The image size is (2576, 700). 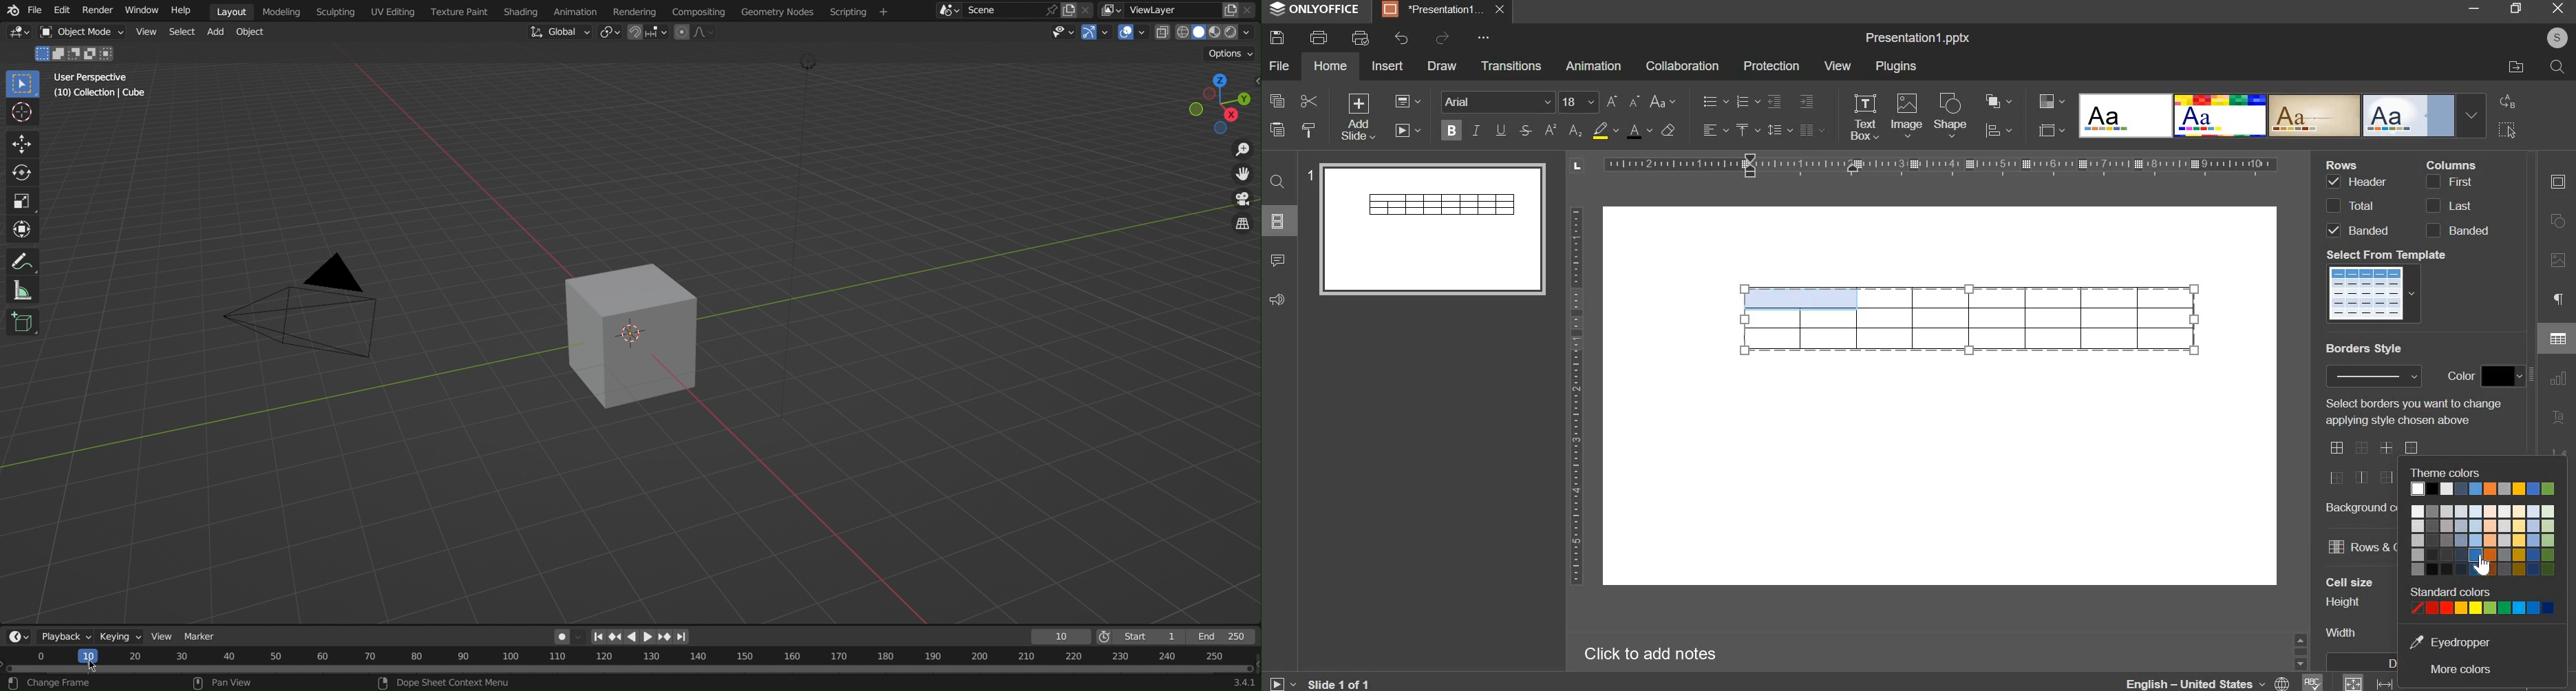 What do you see at coordinates (2451, 164) in the screenshot?
I see `Column` at bounding box center [2451, 164].